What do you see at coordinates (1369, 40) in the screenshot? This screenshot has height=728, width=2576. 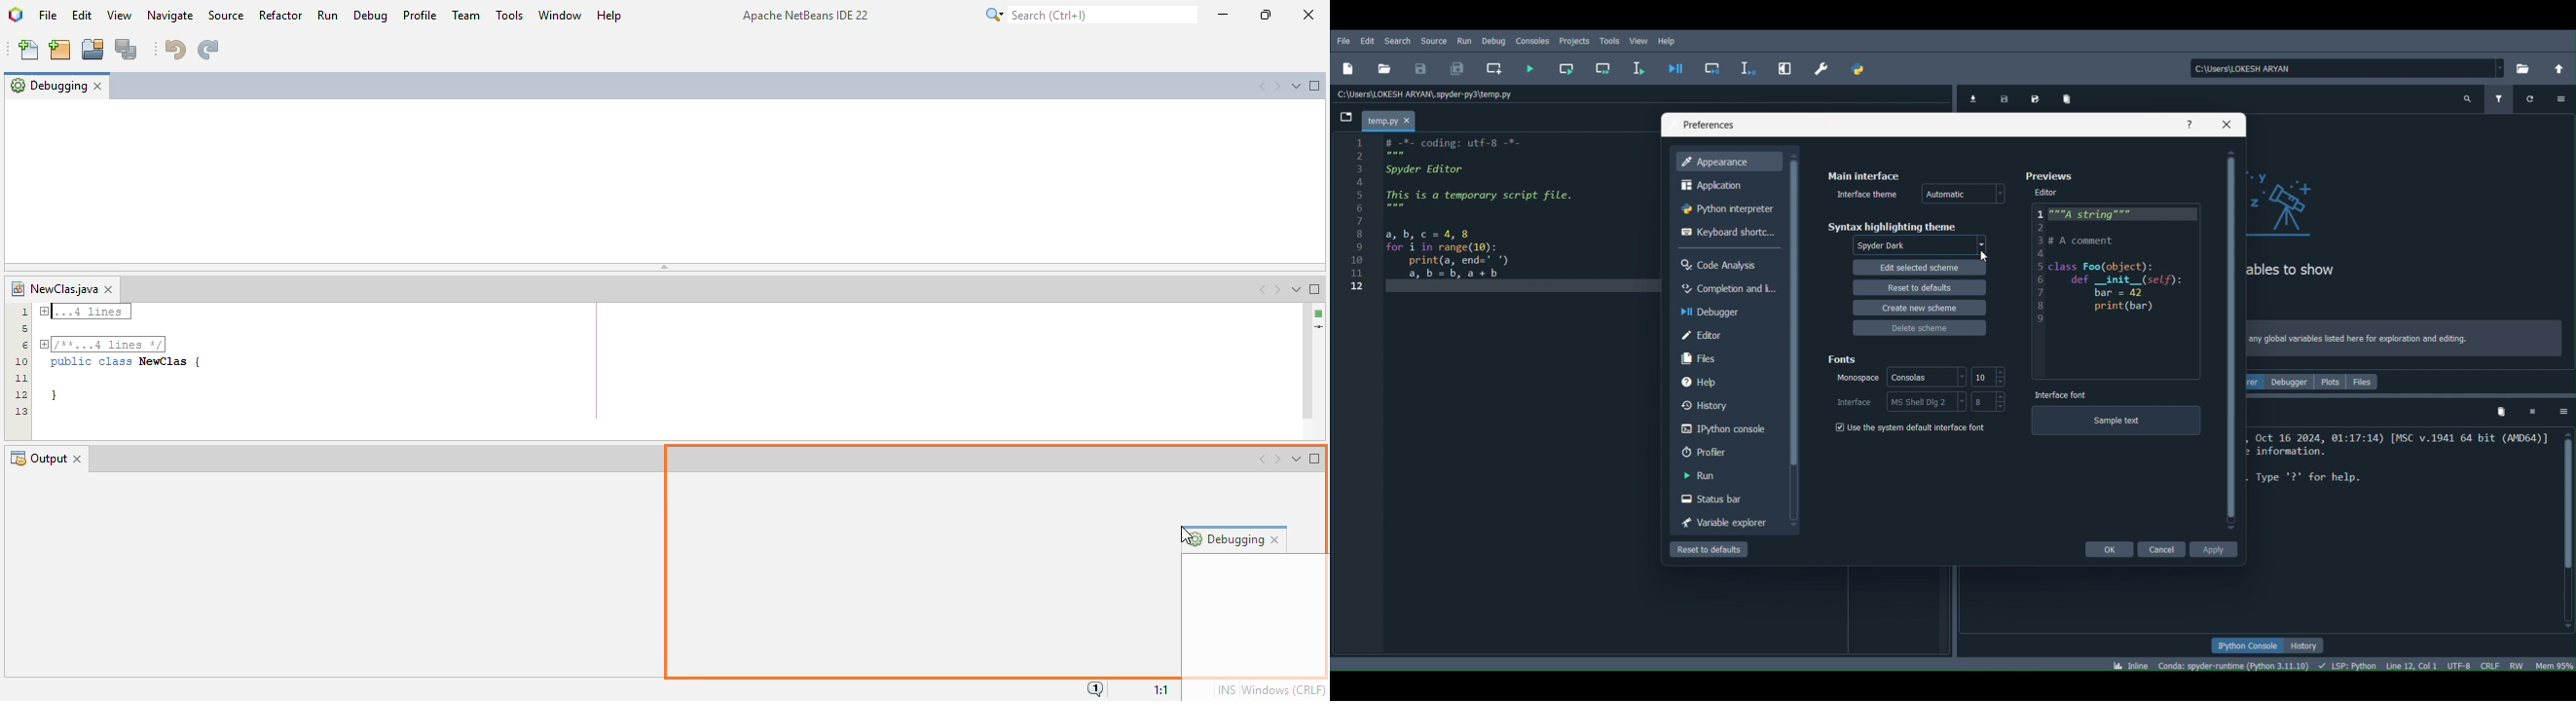 I see `Edit` at bounding box center [1369, 40].